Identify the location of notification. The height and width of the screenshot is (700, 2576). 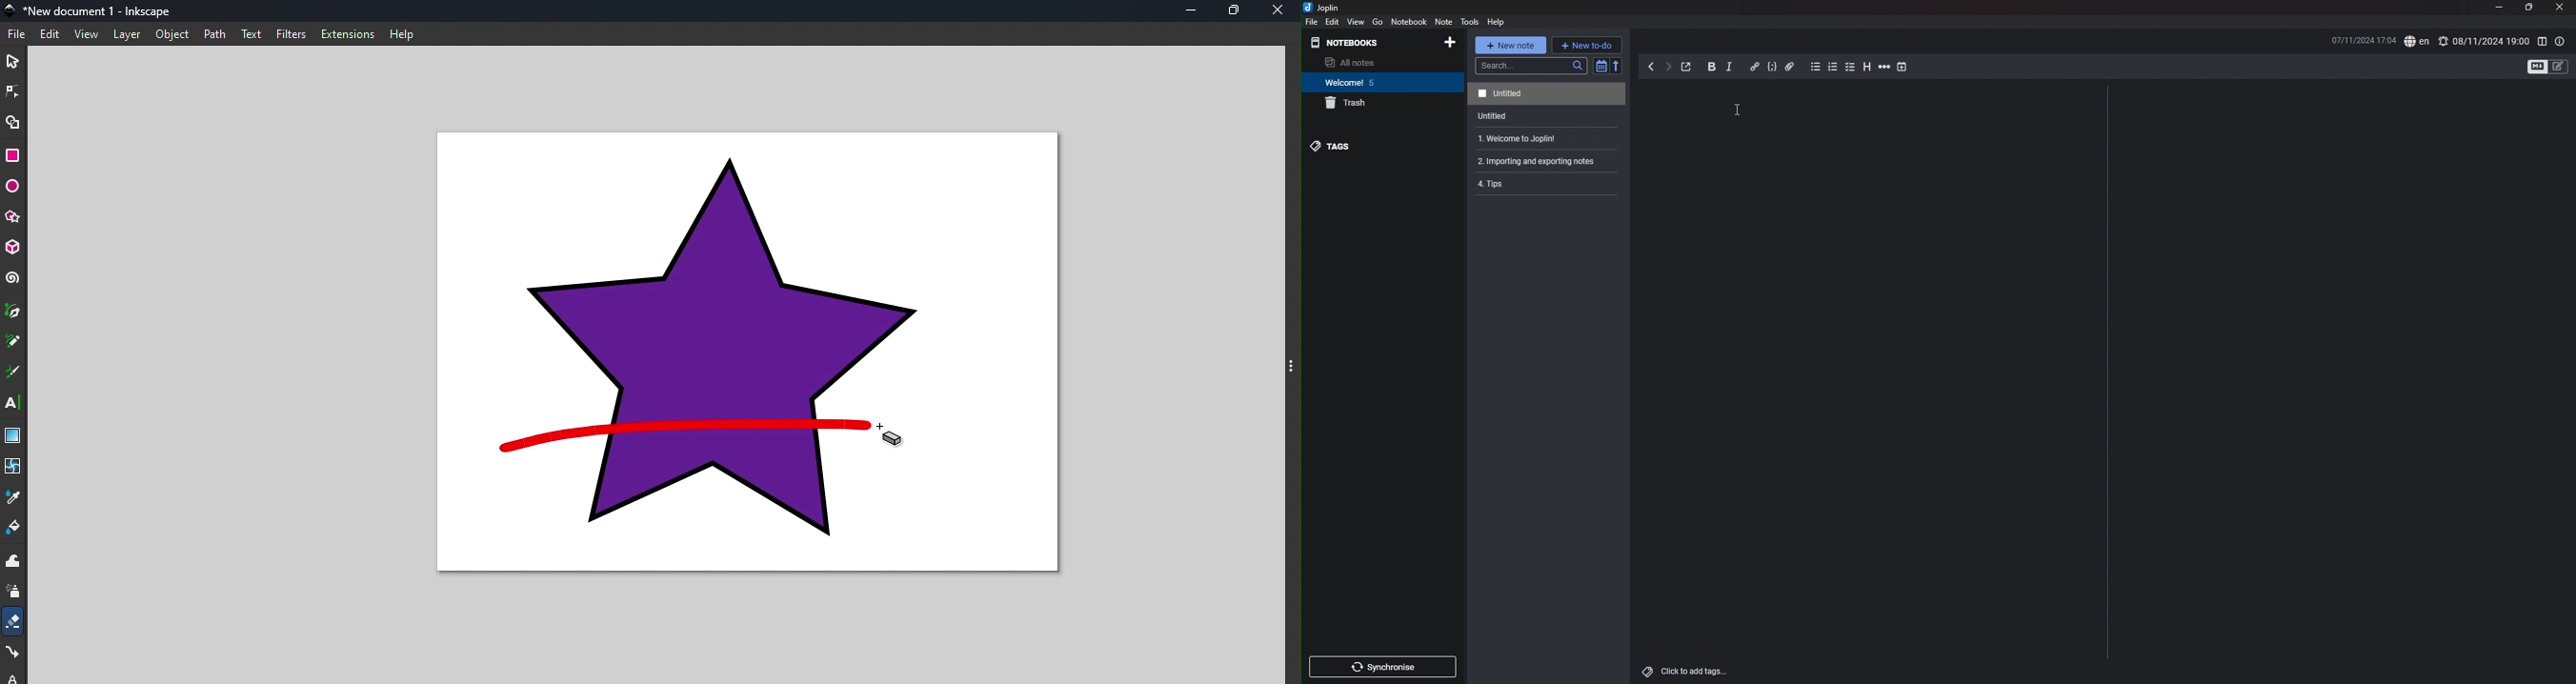
(2445, 40).